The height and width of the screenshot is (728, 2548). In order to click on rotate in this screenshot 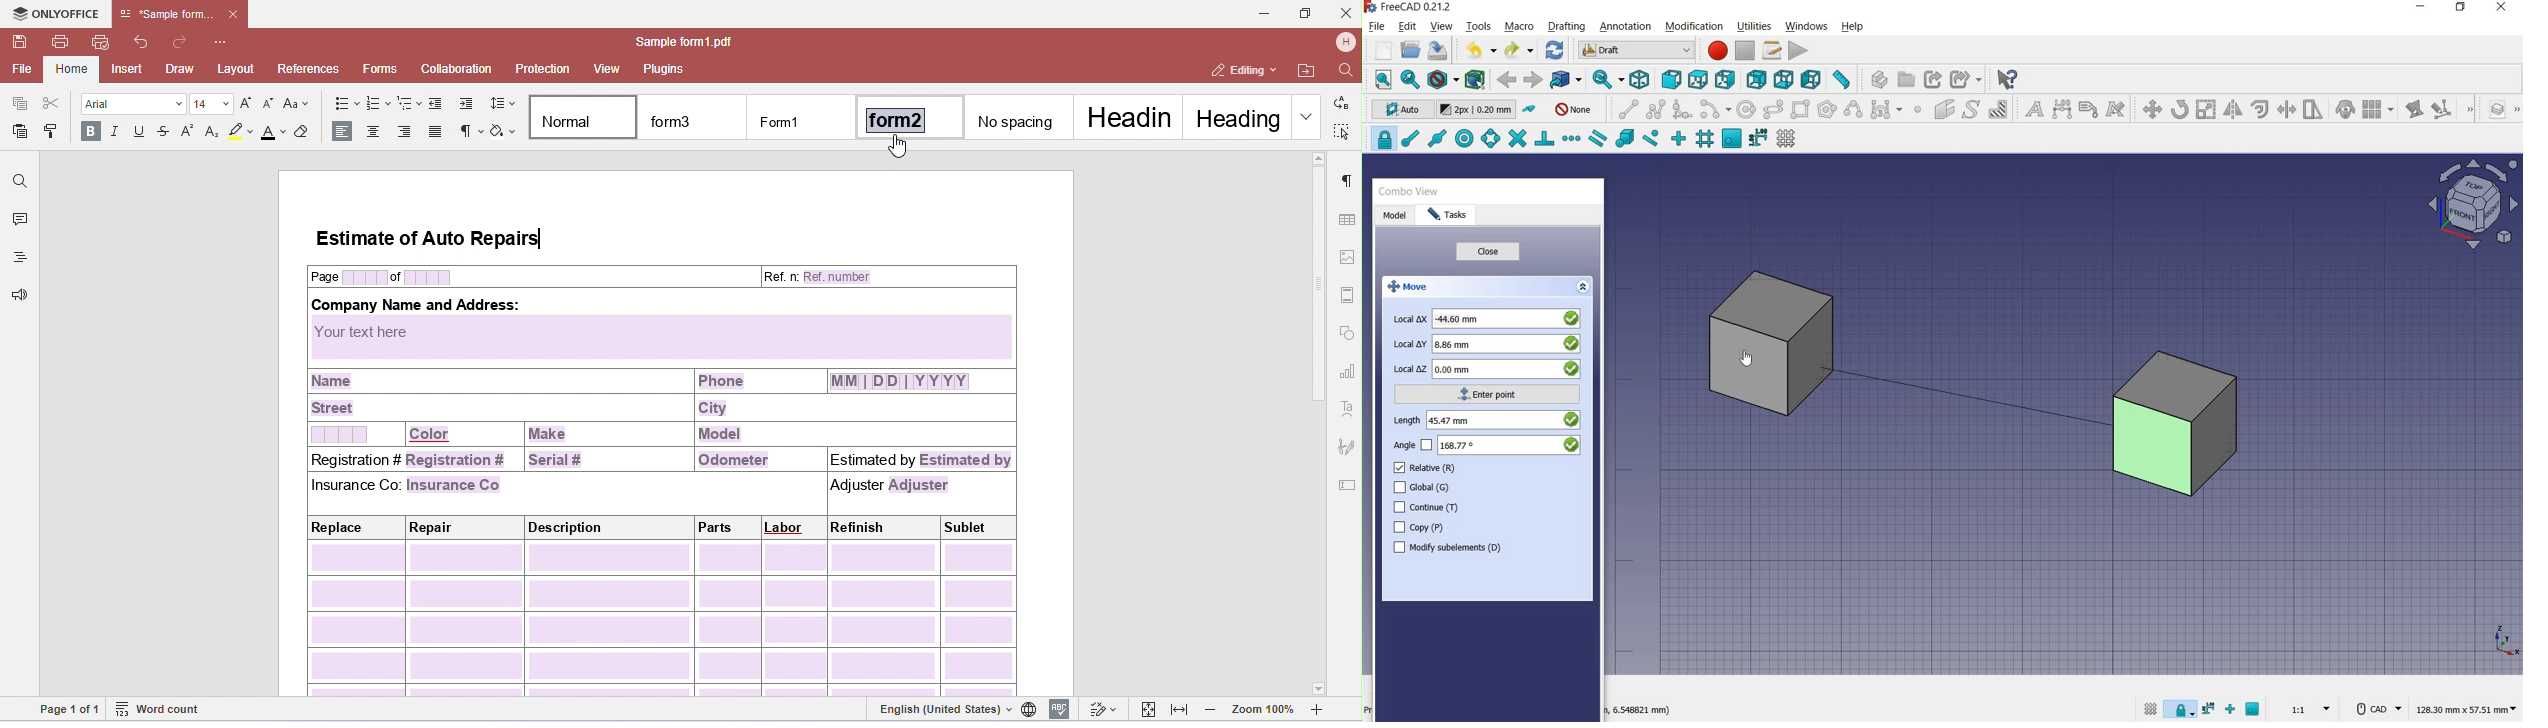, I will do `click(2182, 109)`.